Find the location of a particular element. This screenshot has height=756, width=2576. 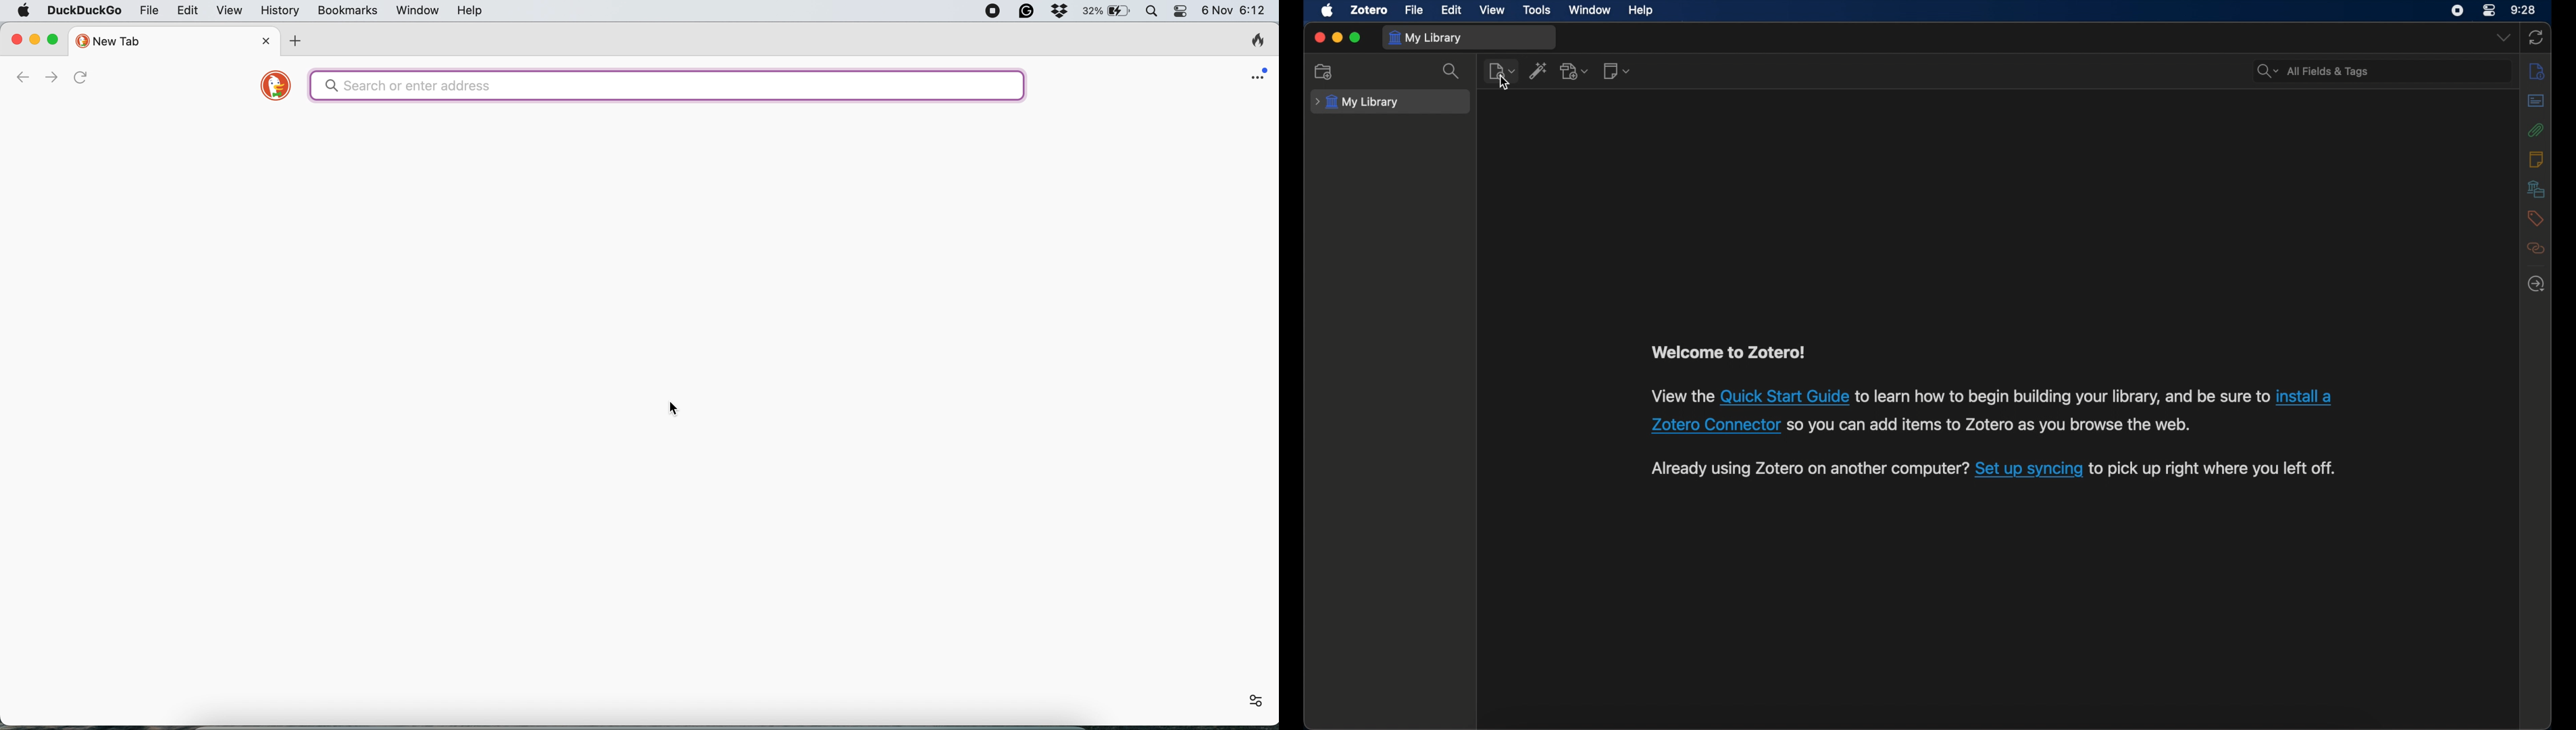

minimize is located at coordinates (1337, 37).